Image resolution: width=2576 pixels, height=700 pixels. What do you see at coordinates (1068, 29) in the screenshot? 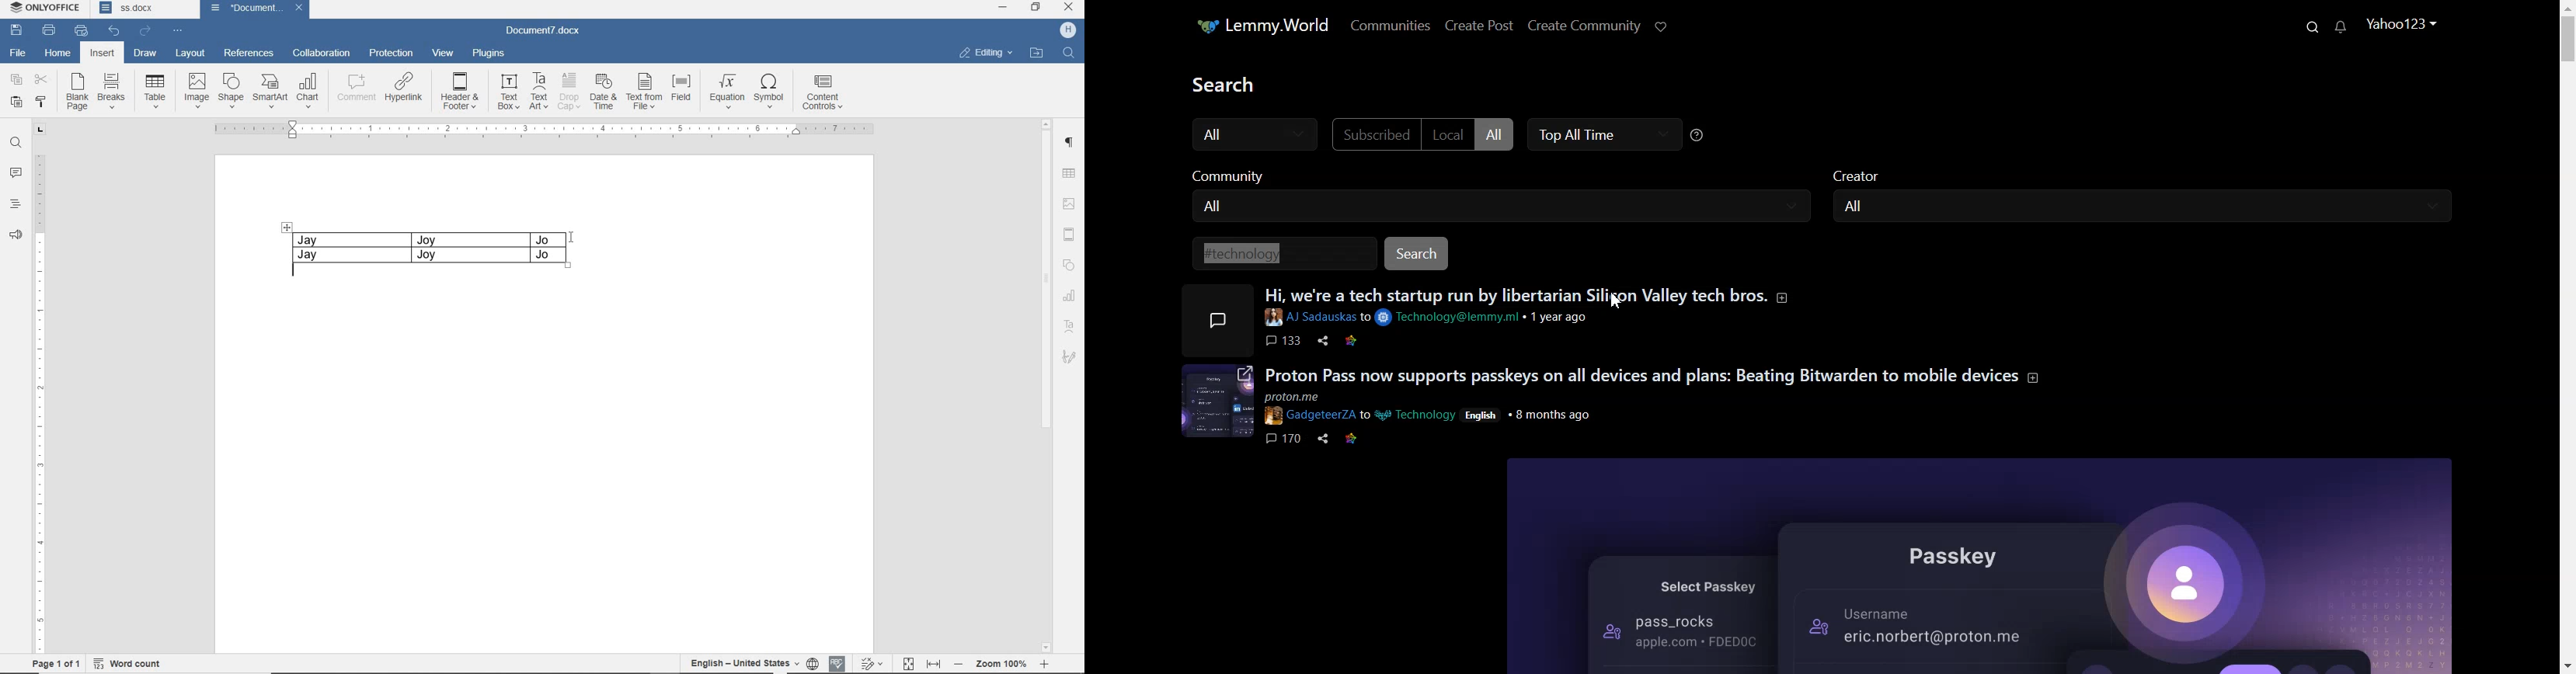
I see `HP` at bounding box center [1068, 29].